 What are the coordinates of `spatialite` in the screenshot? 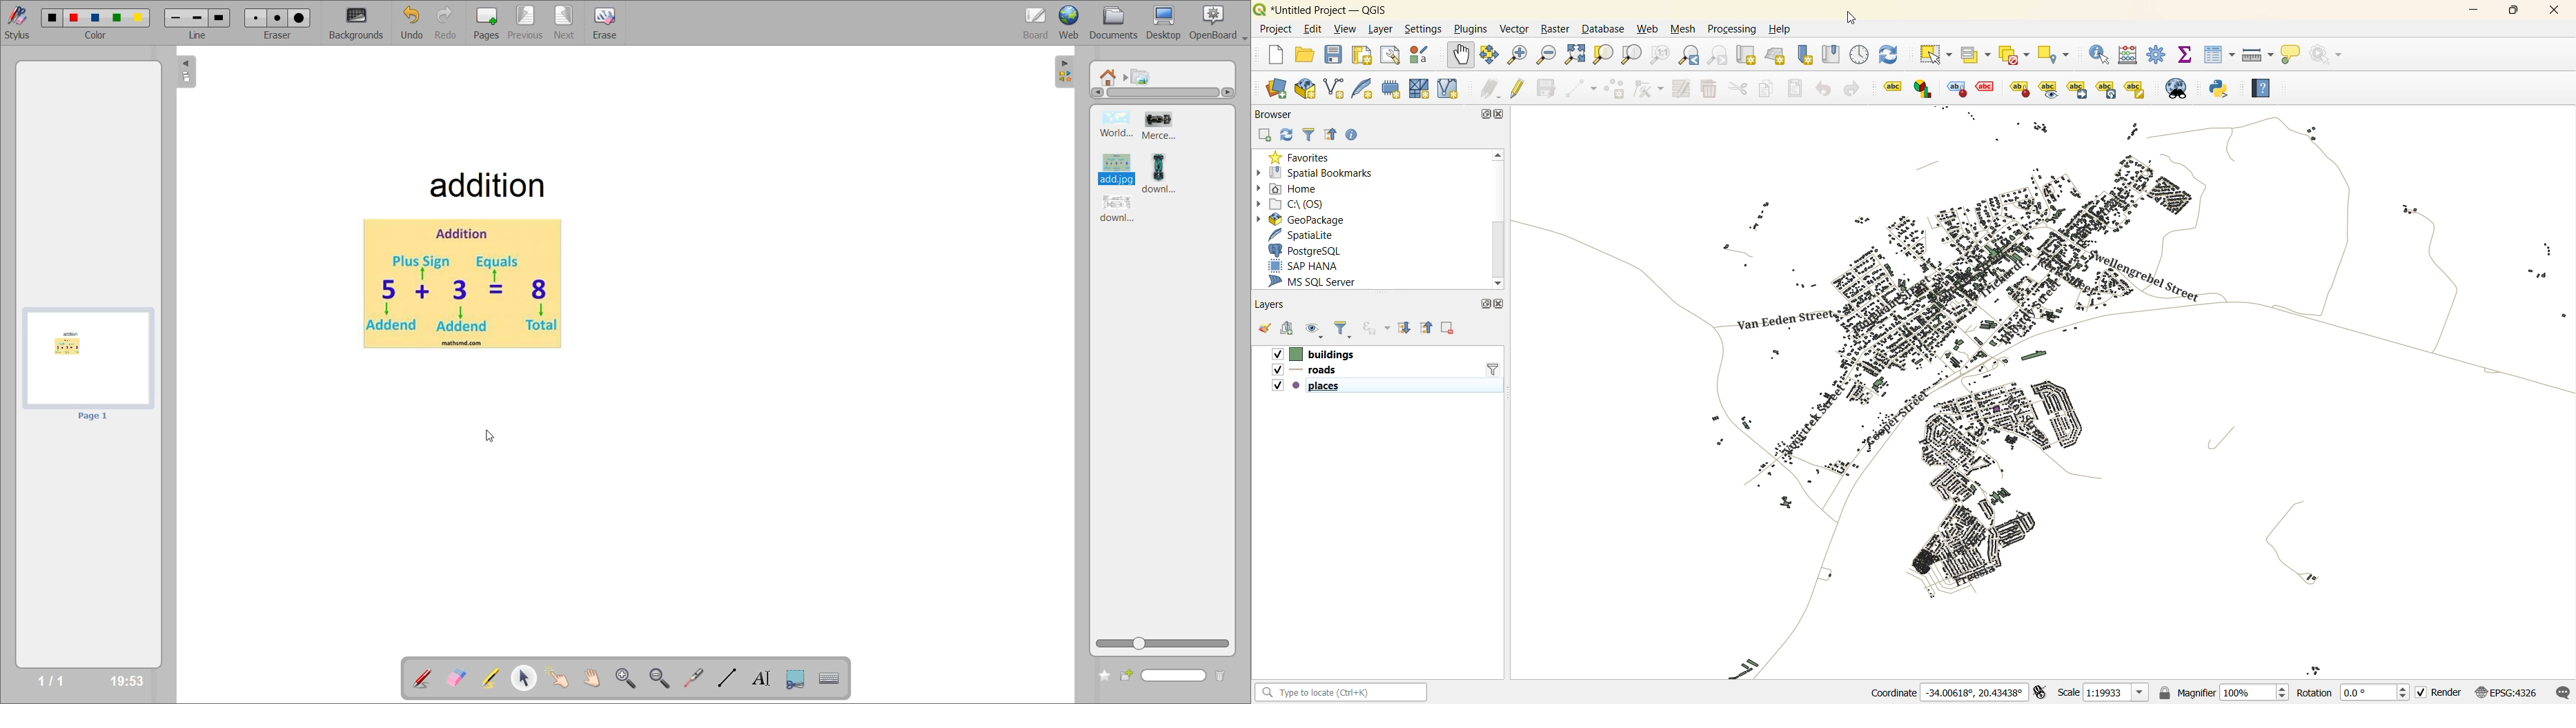 It's located at (1306, 234).